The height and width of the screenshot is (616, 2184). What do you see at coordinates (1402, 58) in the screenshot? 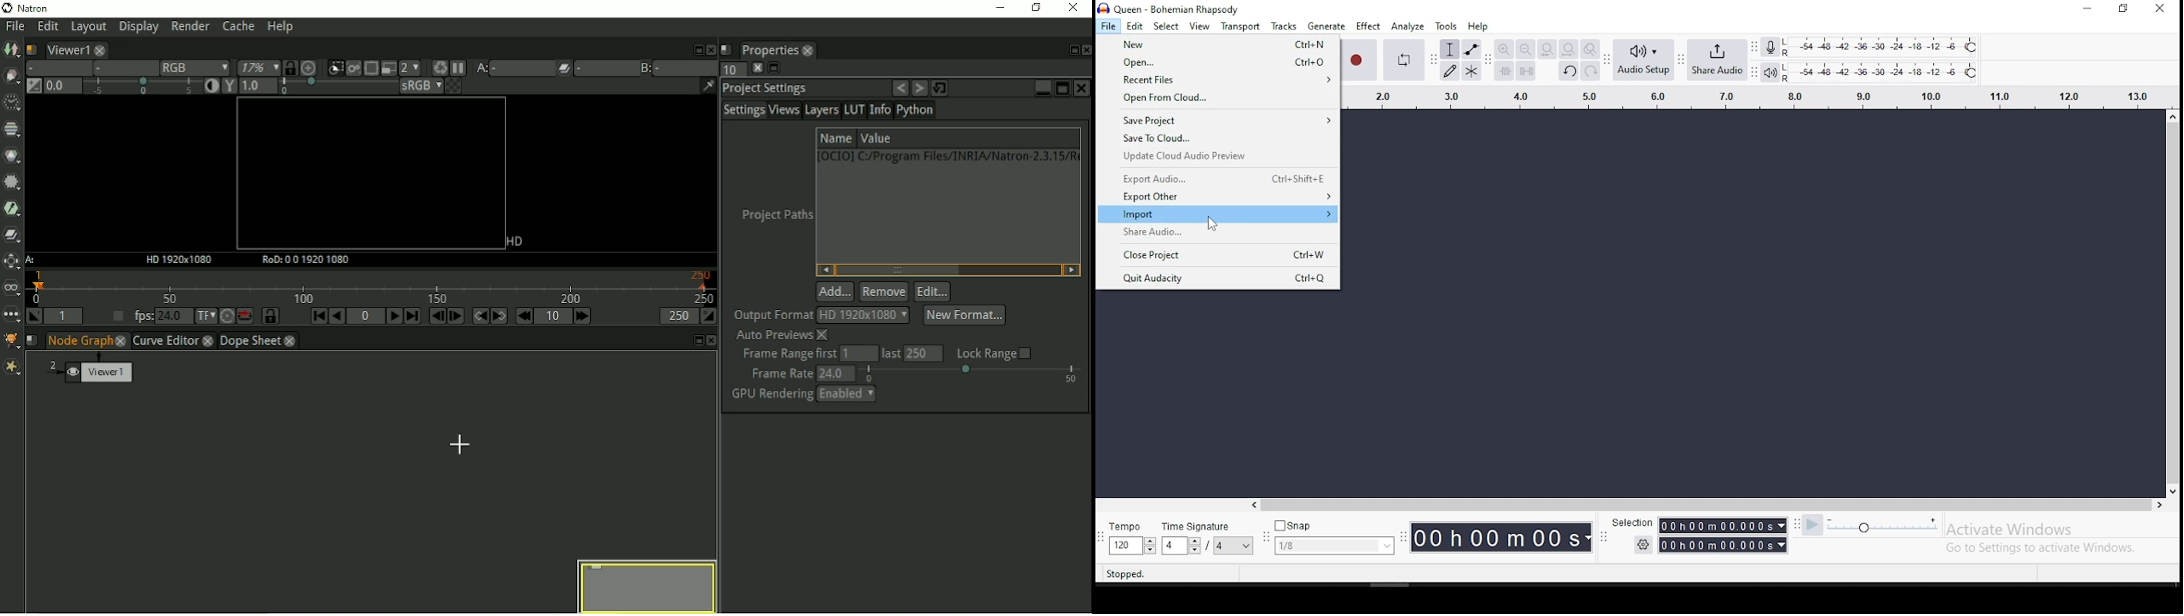
I see `enable looping` at bounding box center [1402, 58].